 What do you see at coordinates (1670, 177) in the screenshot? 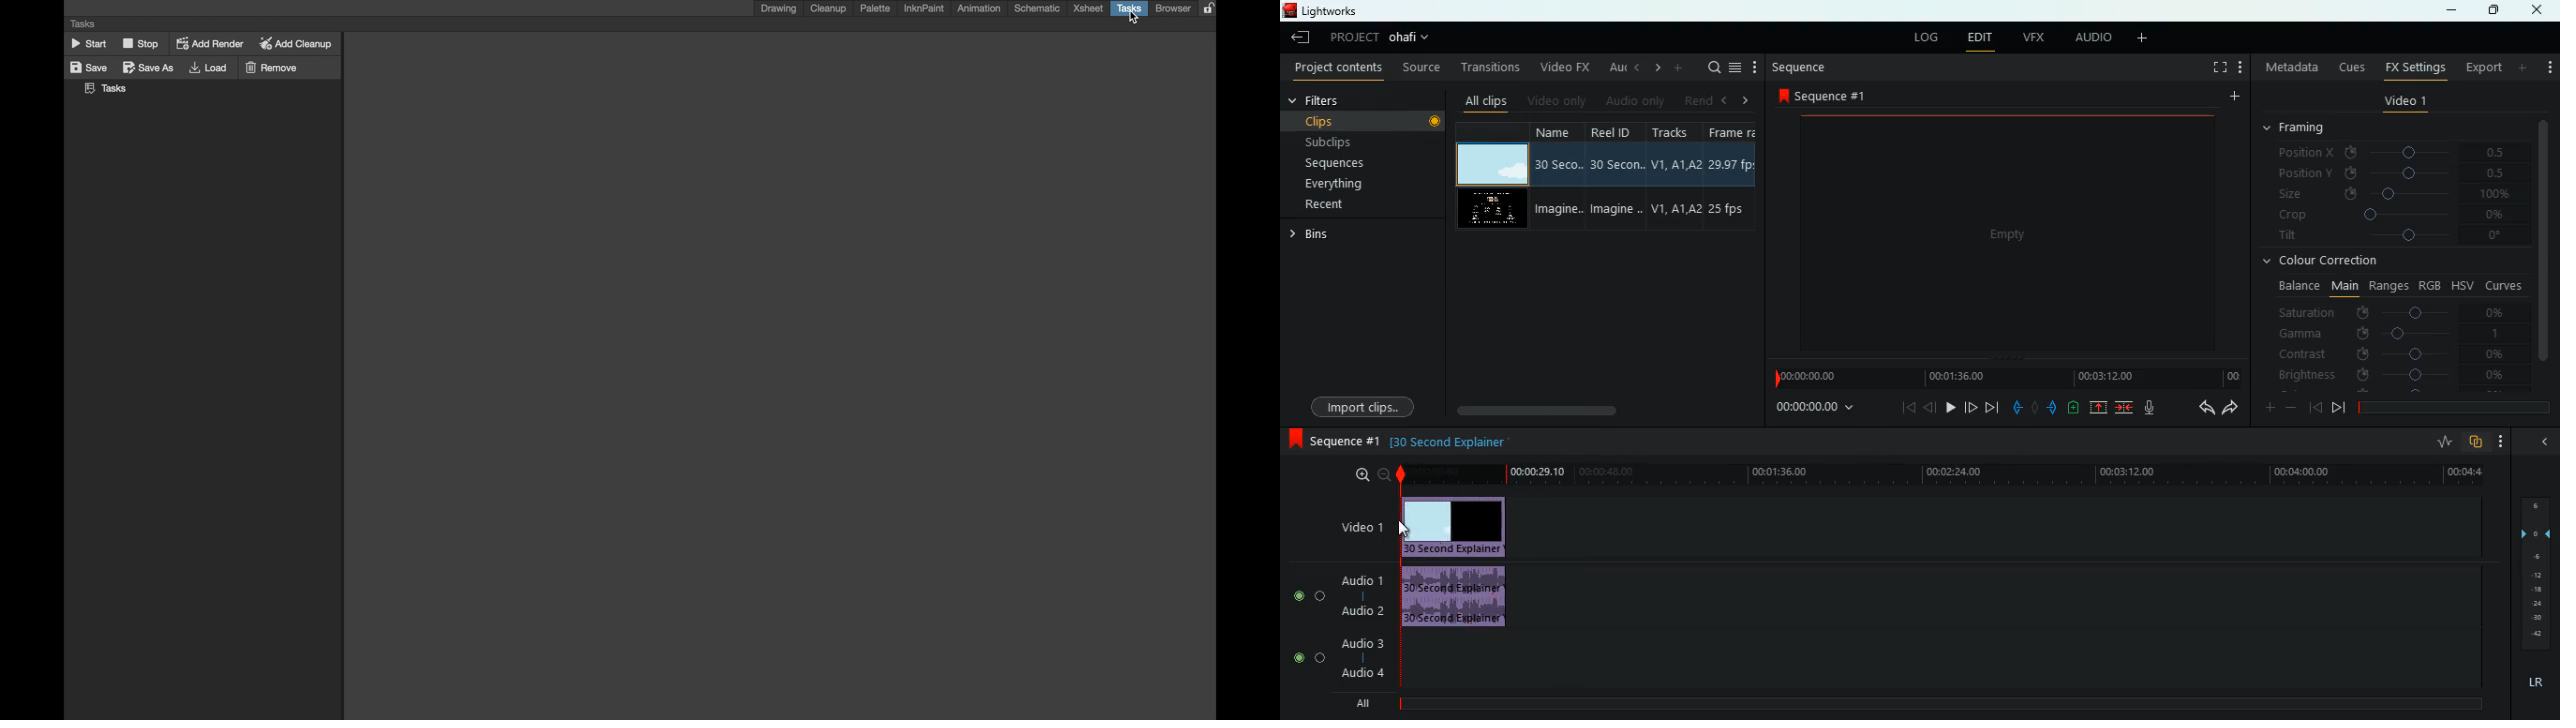
I see `tracks` at bounding box center [1670, 177].